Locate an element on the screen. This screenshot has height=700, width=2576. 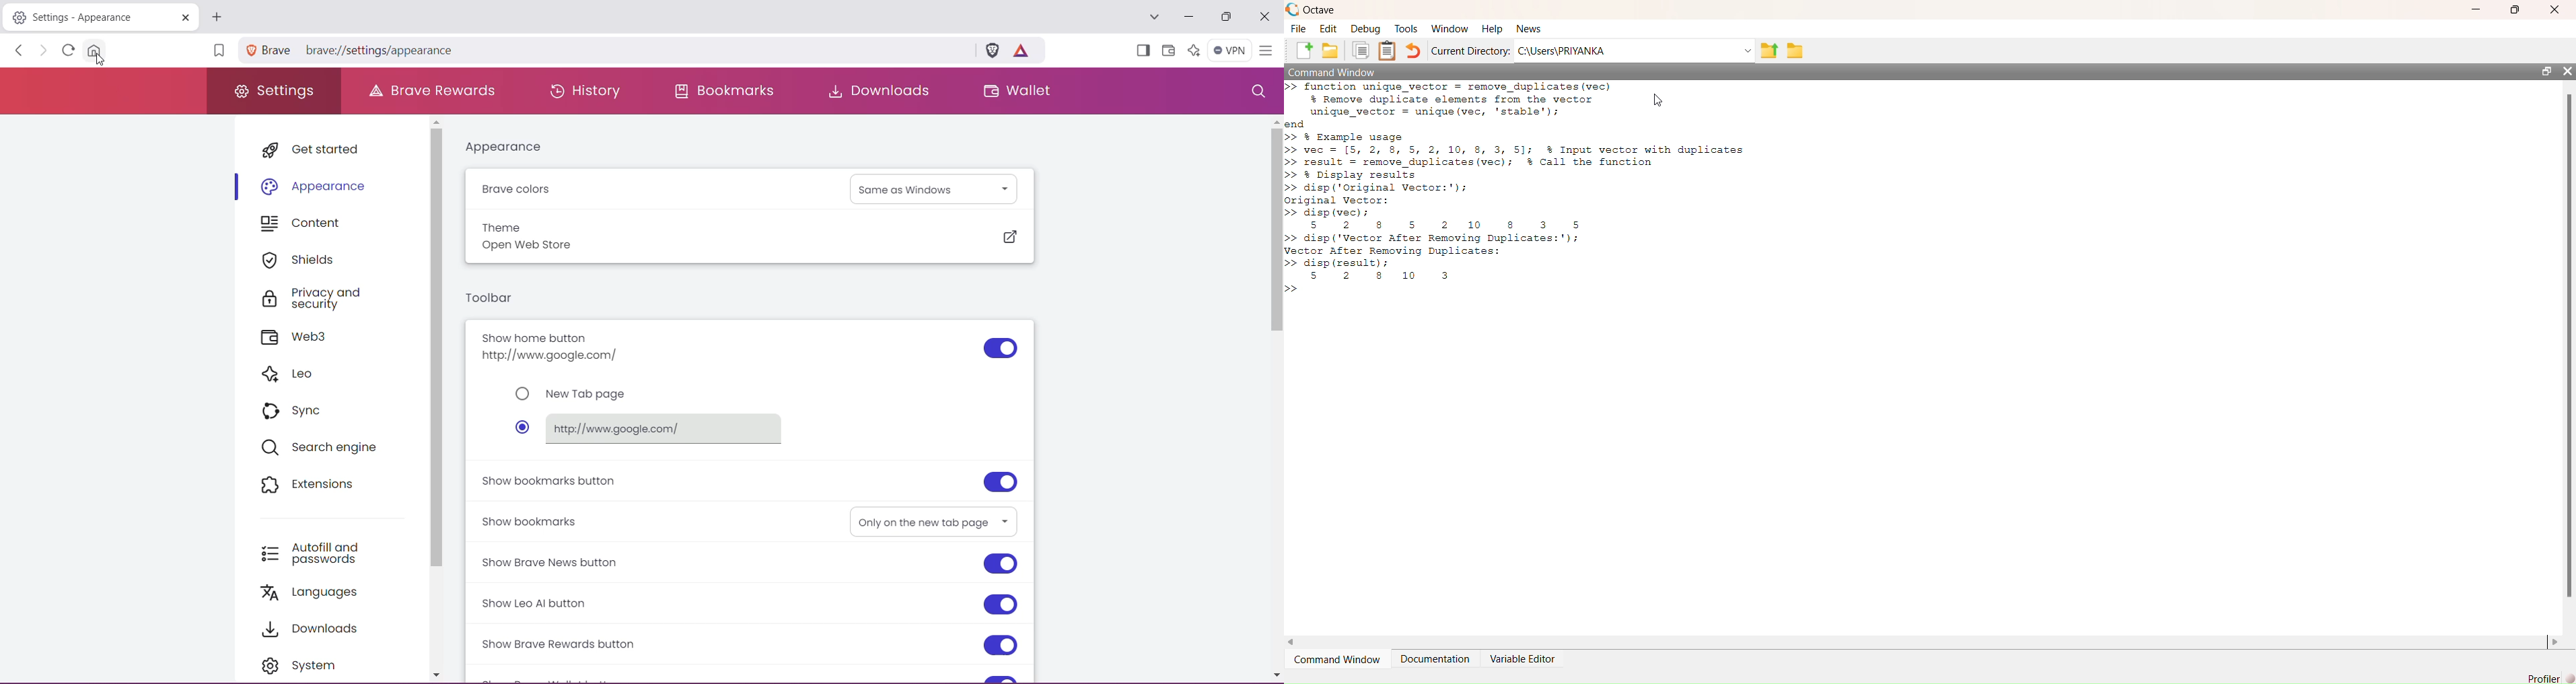
Autofill and passwords is located at coordinates (320, 551).